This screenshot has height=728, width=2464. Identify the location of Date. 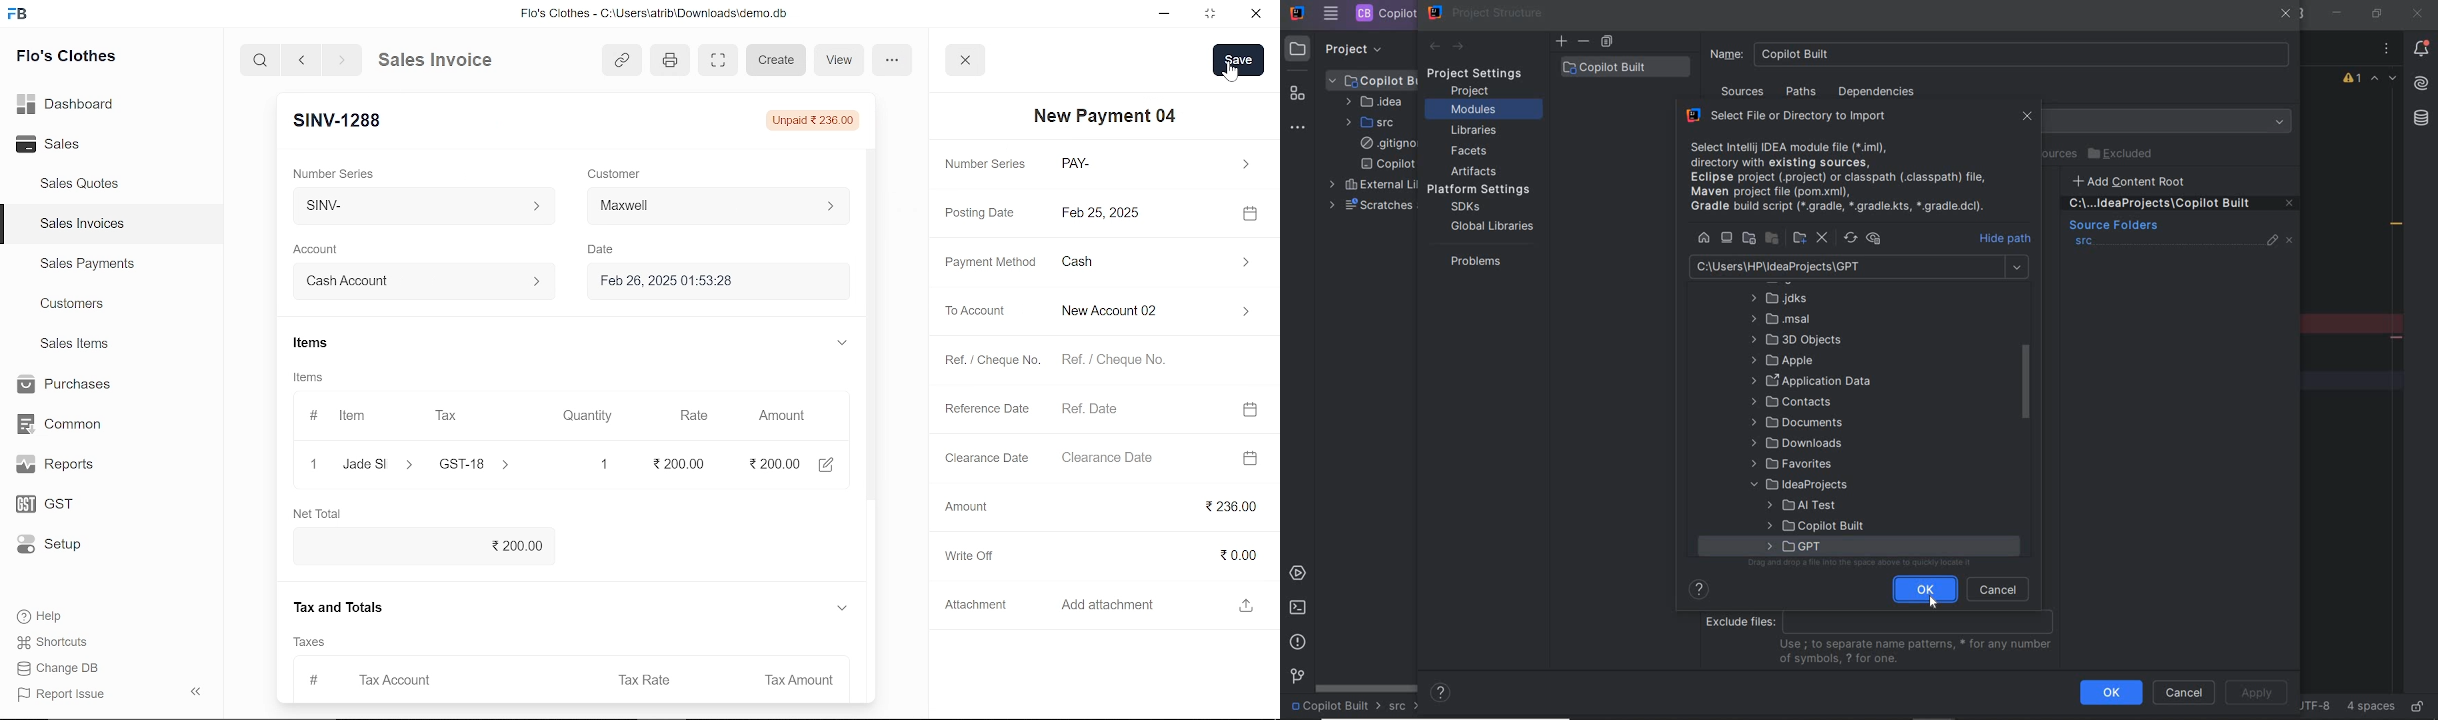
(605, 250).